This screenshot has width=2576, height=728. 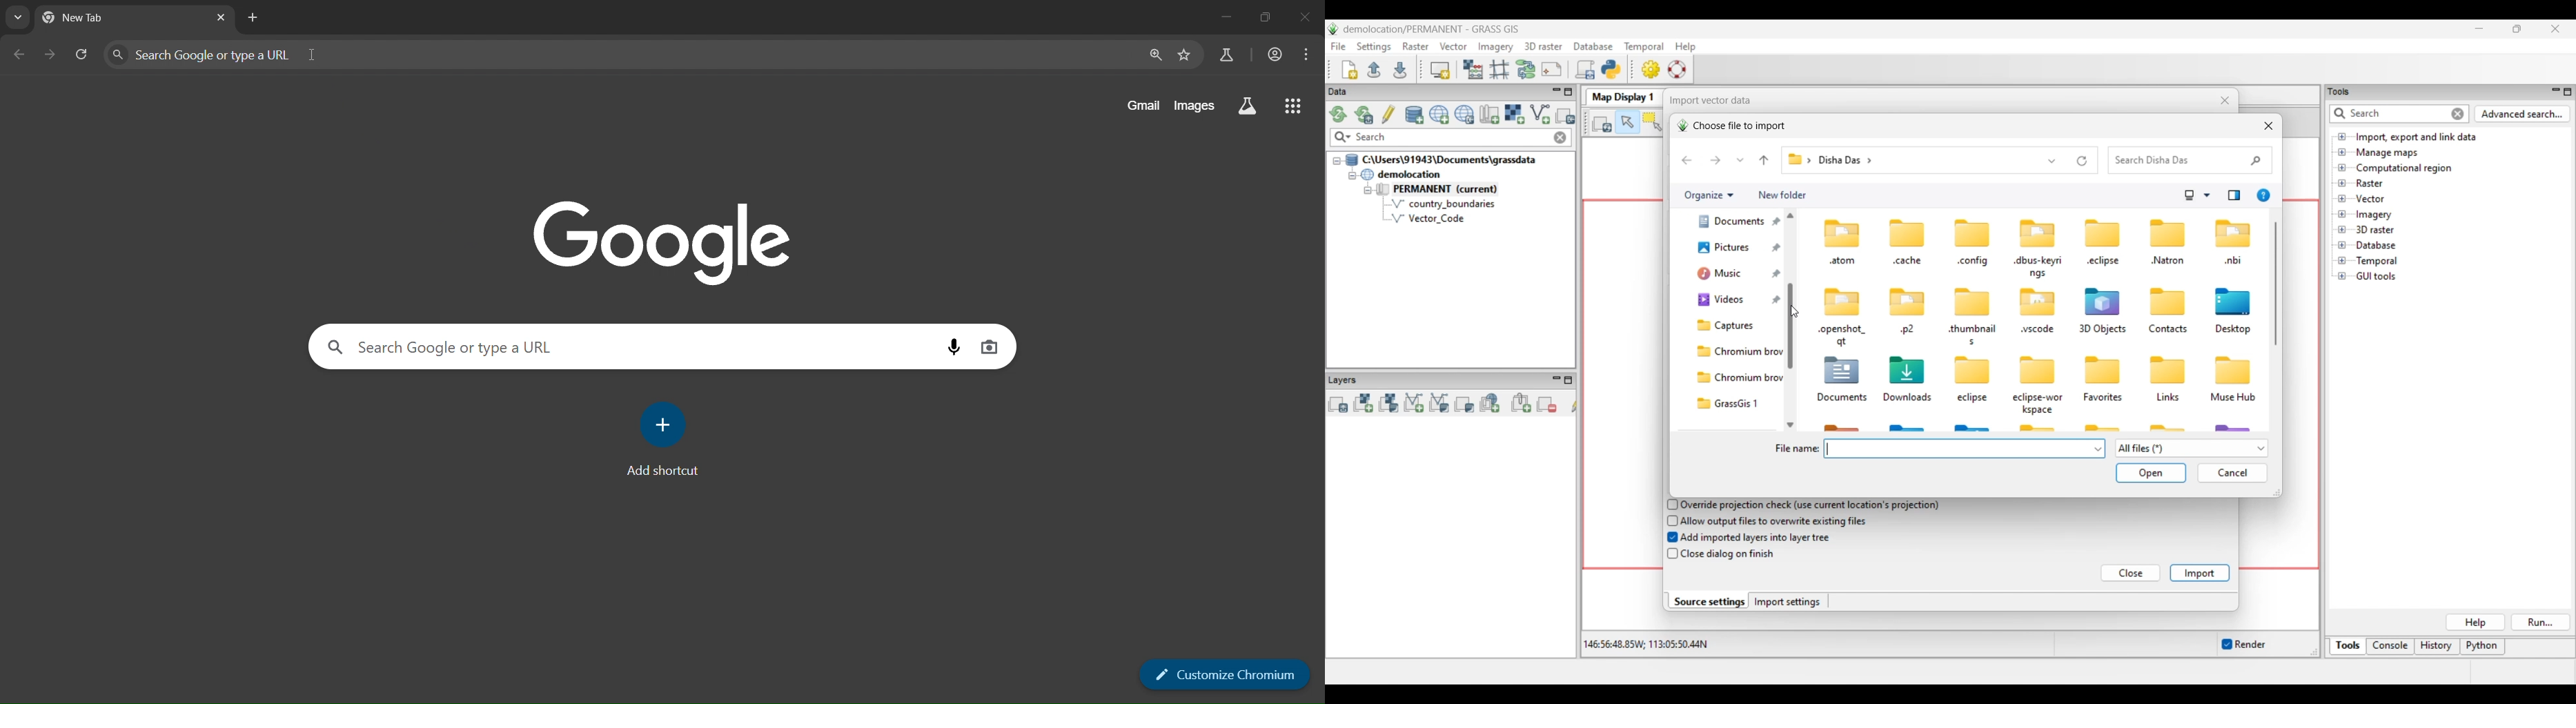 I want to click on cache, so click(x=1908, y=261).